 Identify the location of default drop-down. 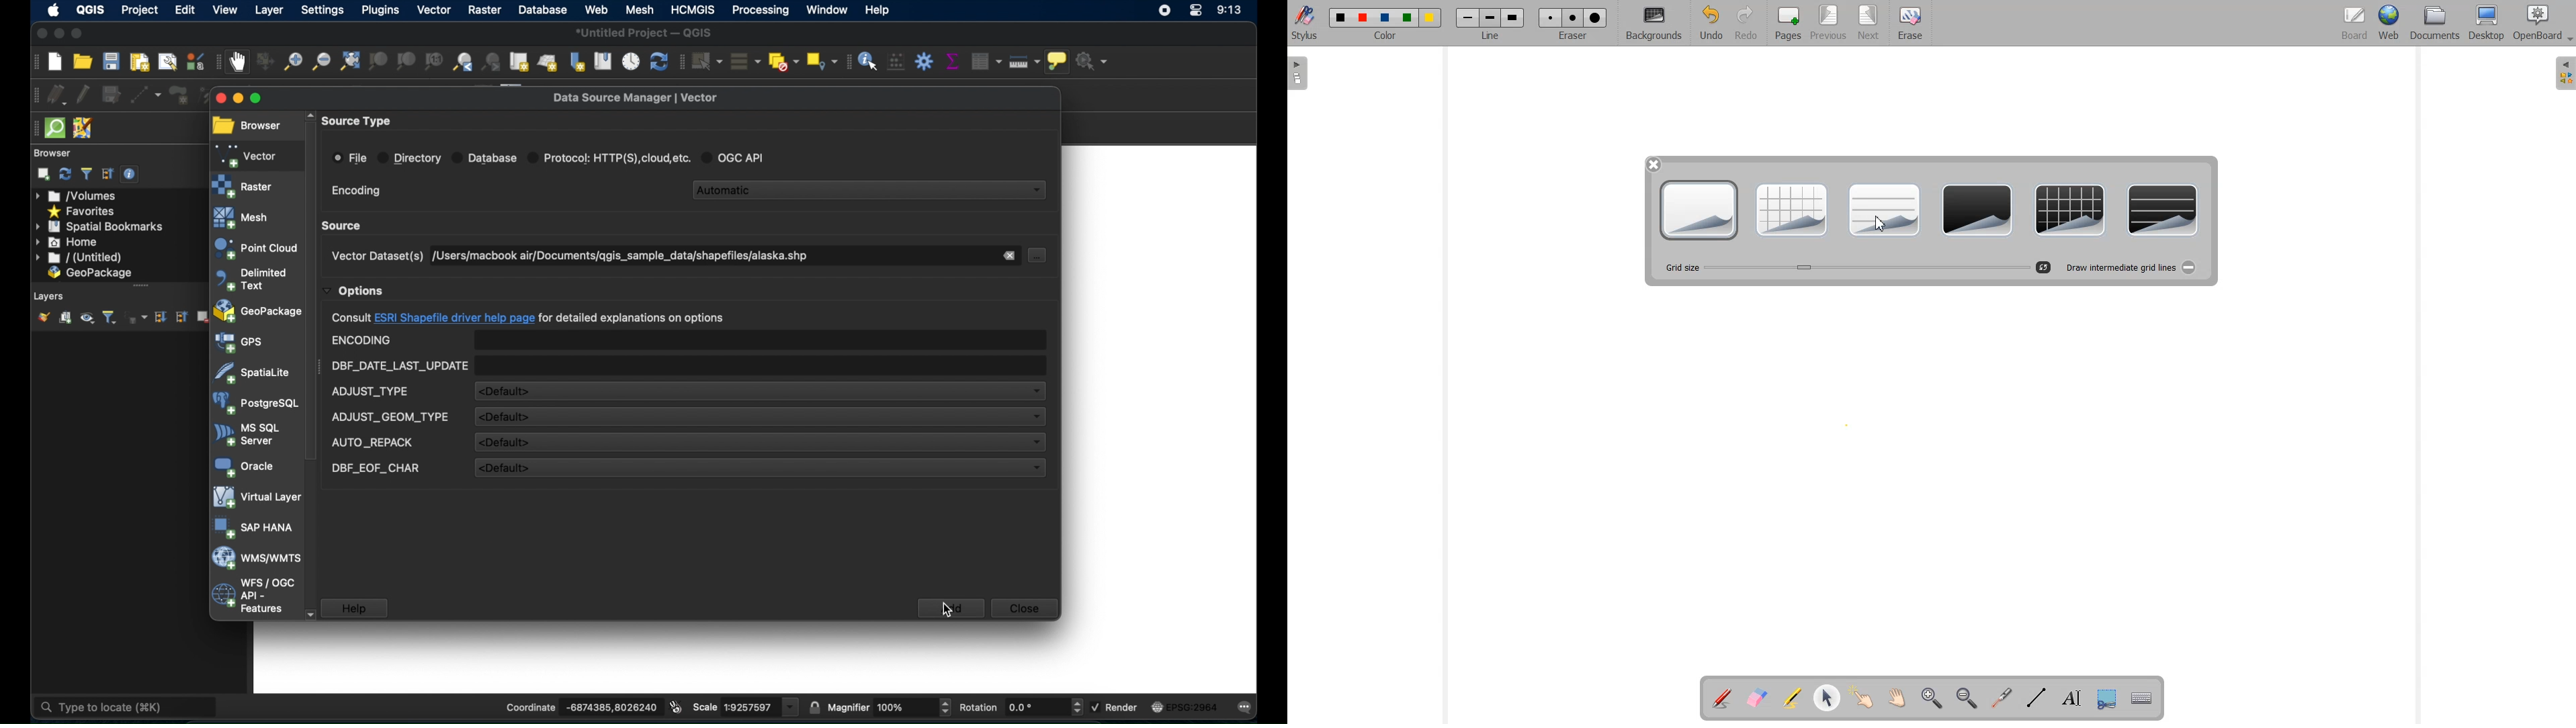
(761, 391).